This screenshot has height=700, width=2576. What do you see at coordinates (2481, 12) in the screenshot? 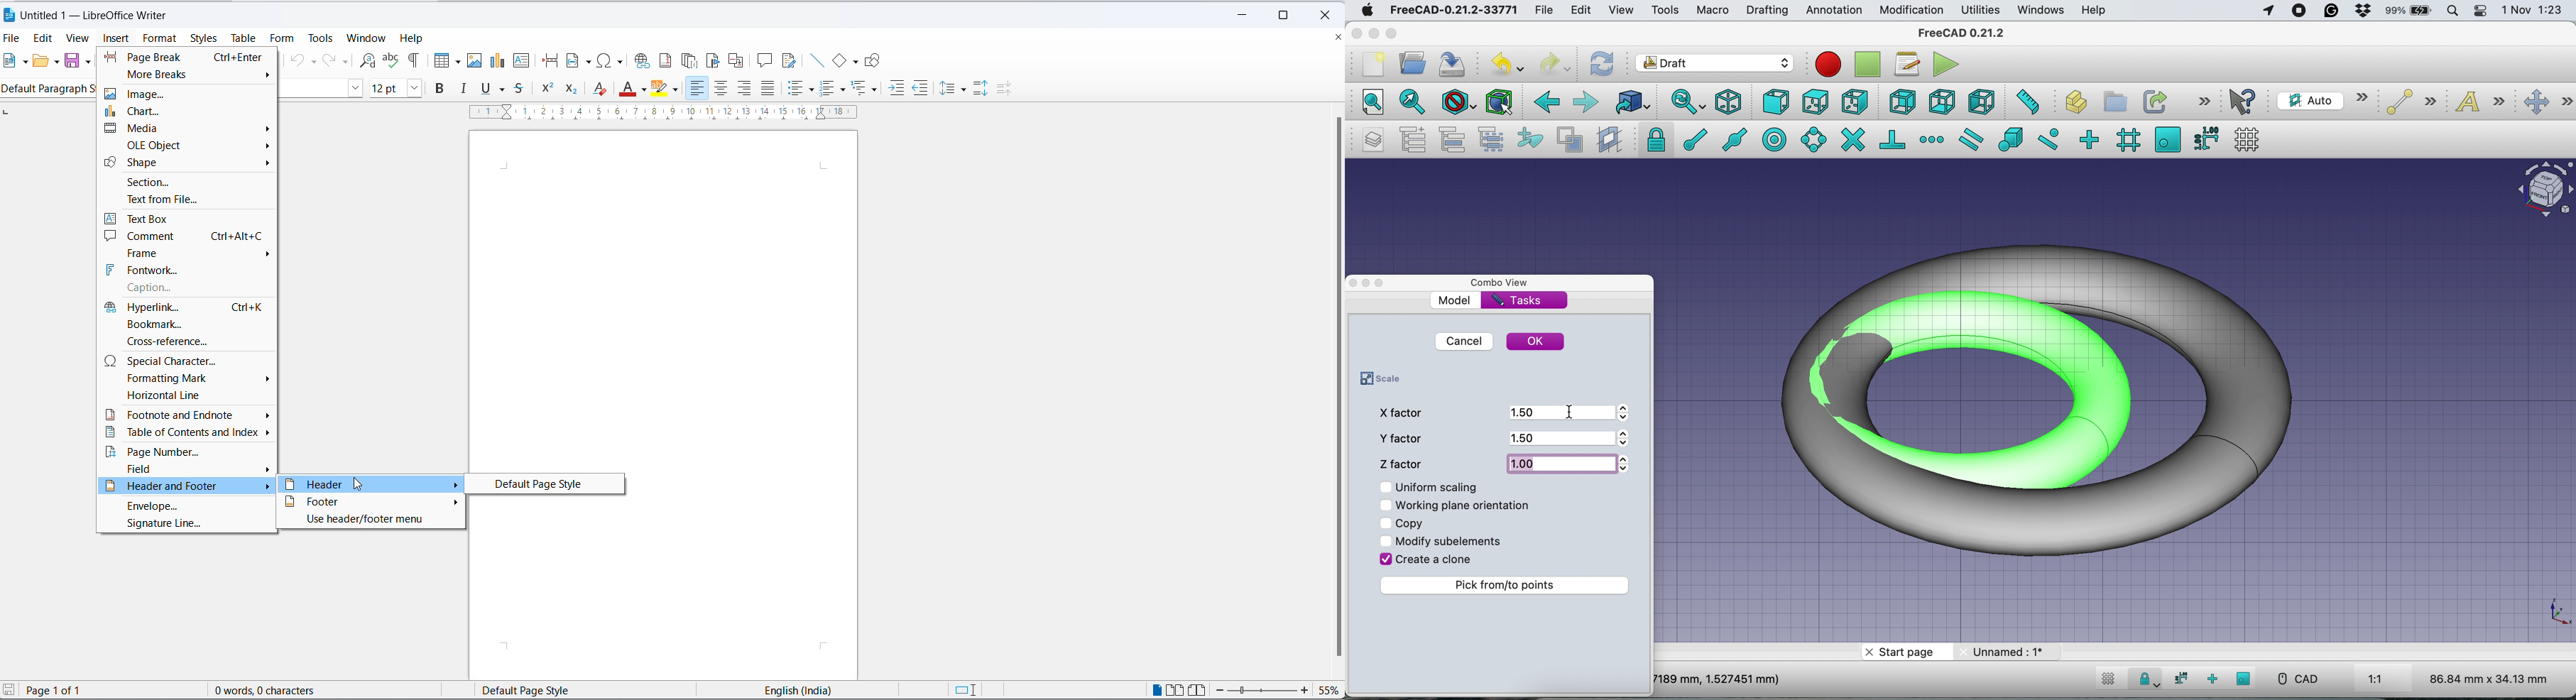
I see `control center` at bounding box center [2481, 12].